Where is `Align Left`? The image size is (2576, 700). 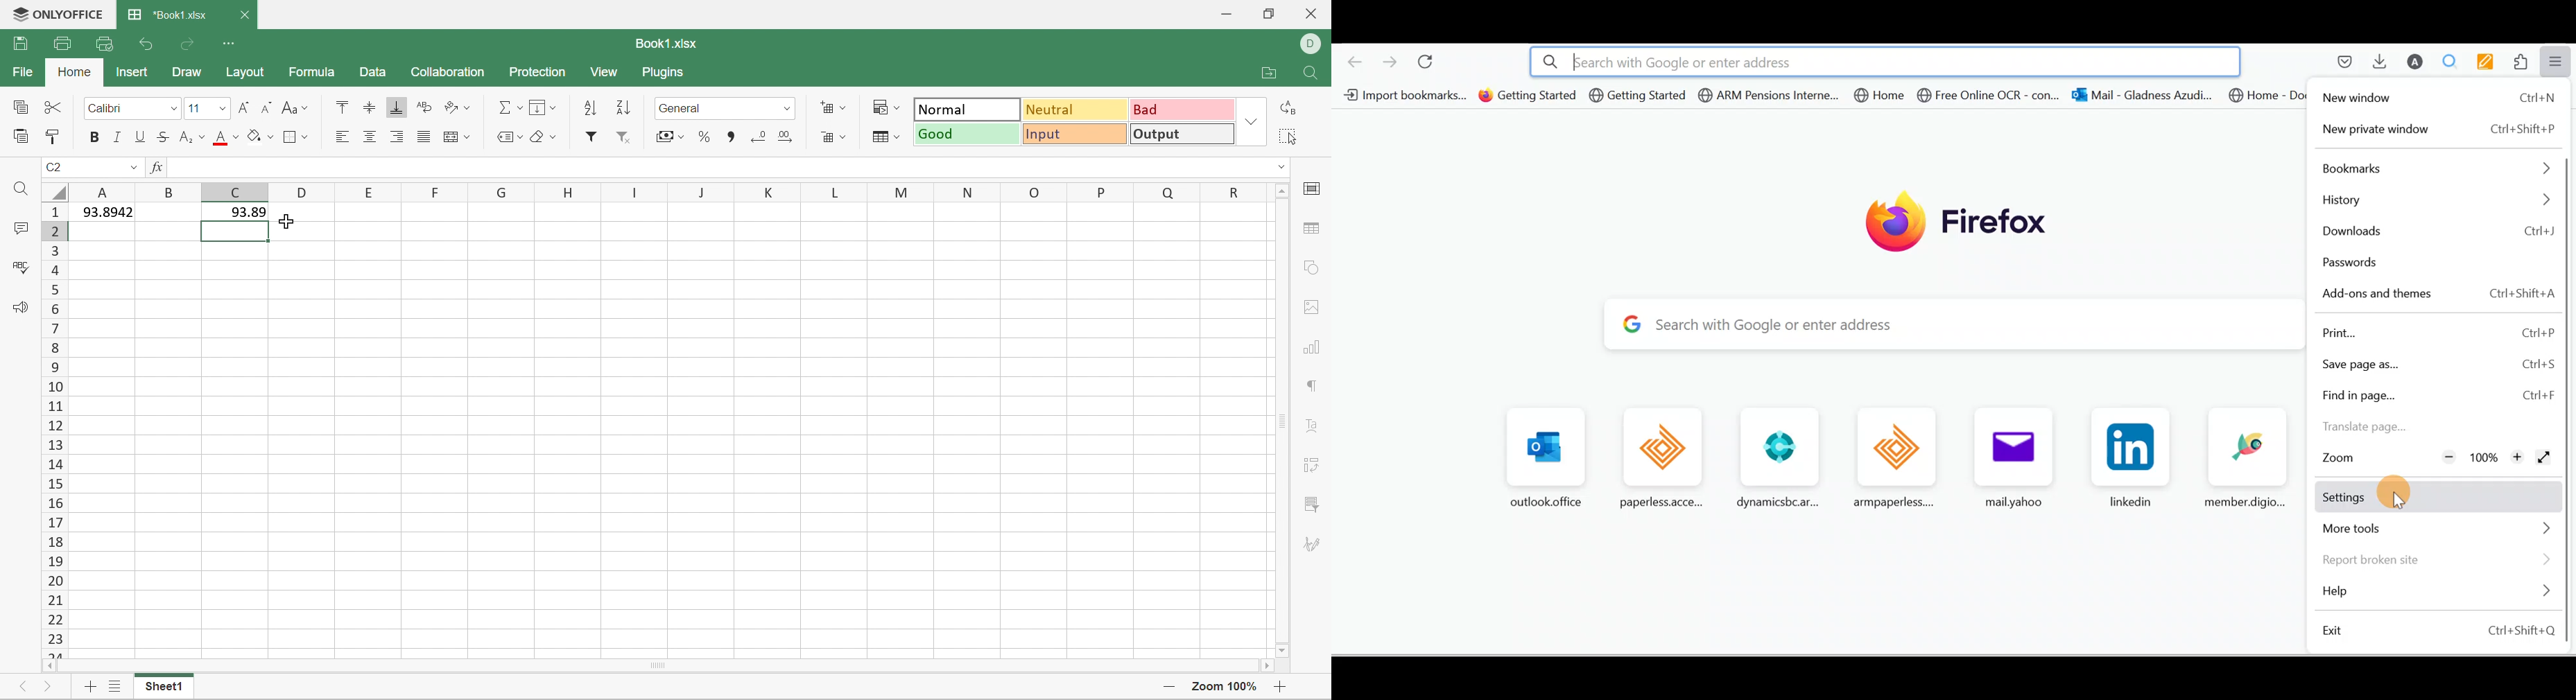 Align Left is located at coordinates (341, 136).